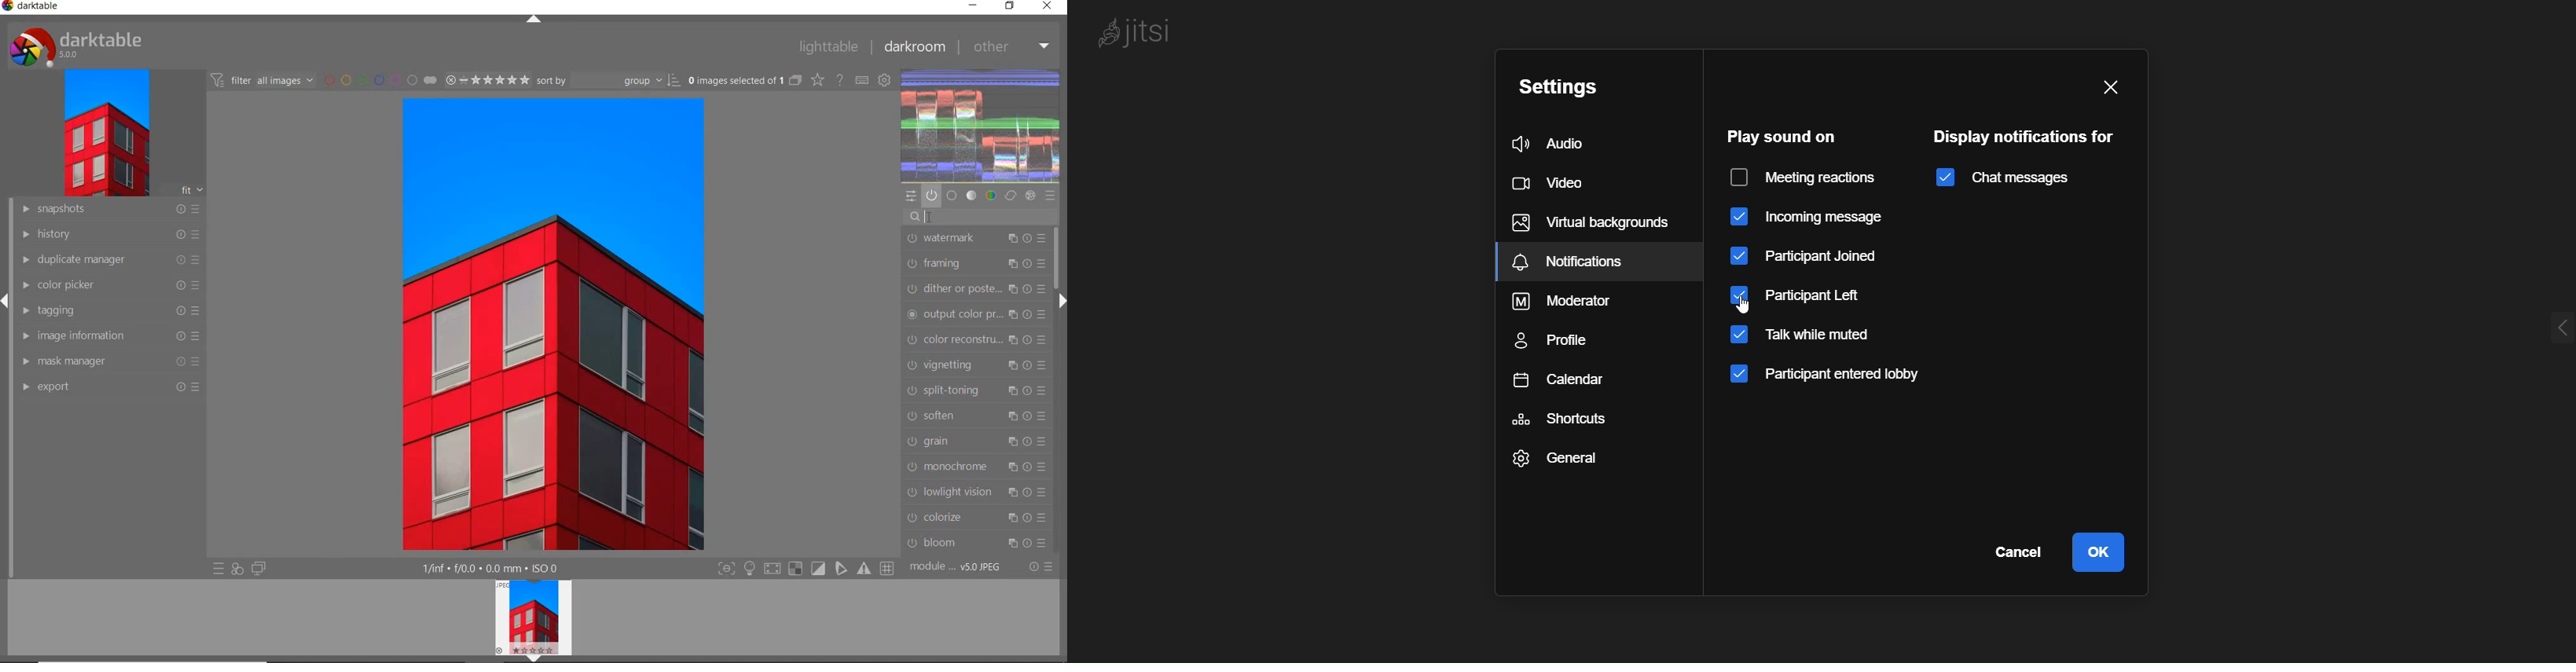  Describe the element at coordinates (841, 79) in the screenshot. I see `enable for online help` at that location.